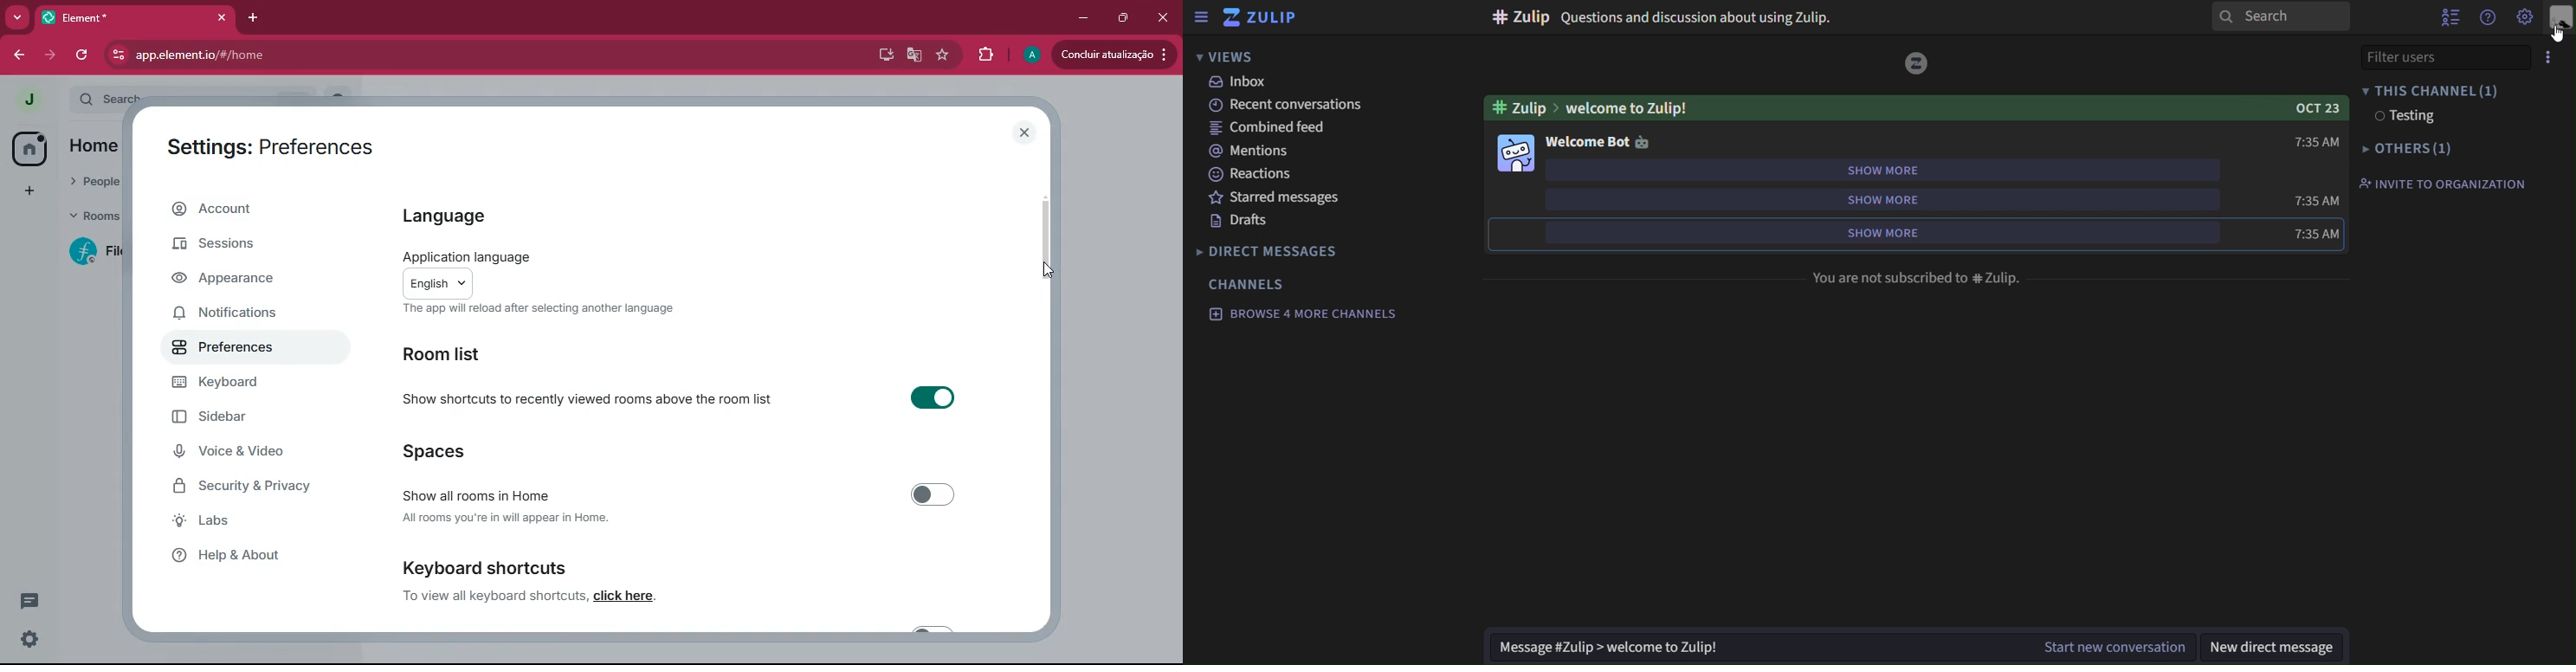 The image size is (2576, 672). What do you see at coordinates (1277, 199) in the screenshot?
I see `starred messages` at bounding box center [1277, 199].